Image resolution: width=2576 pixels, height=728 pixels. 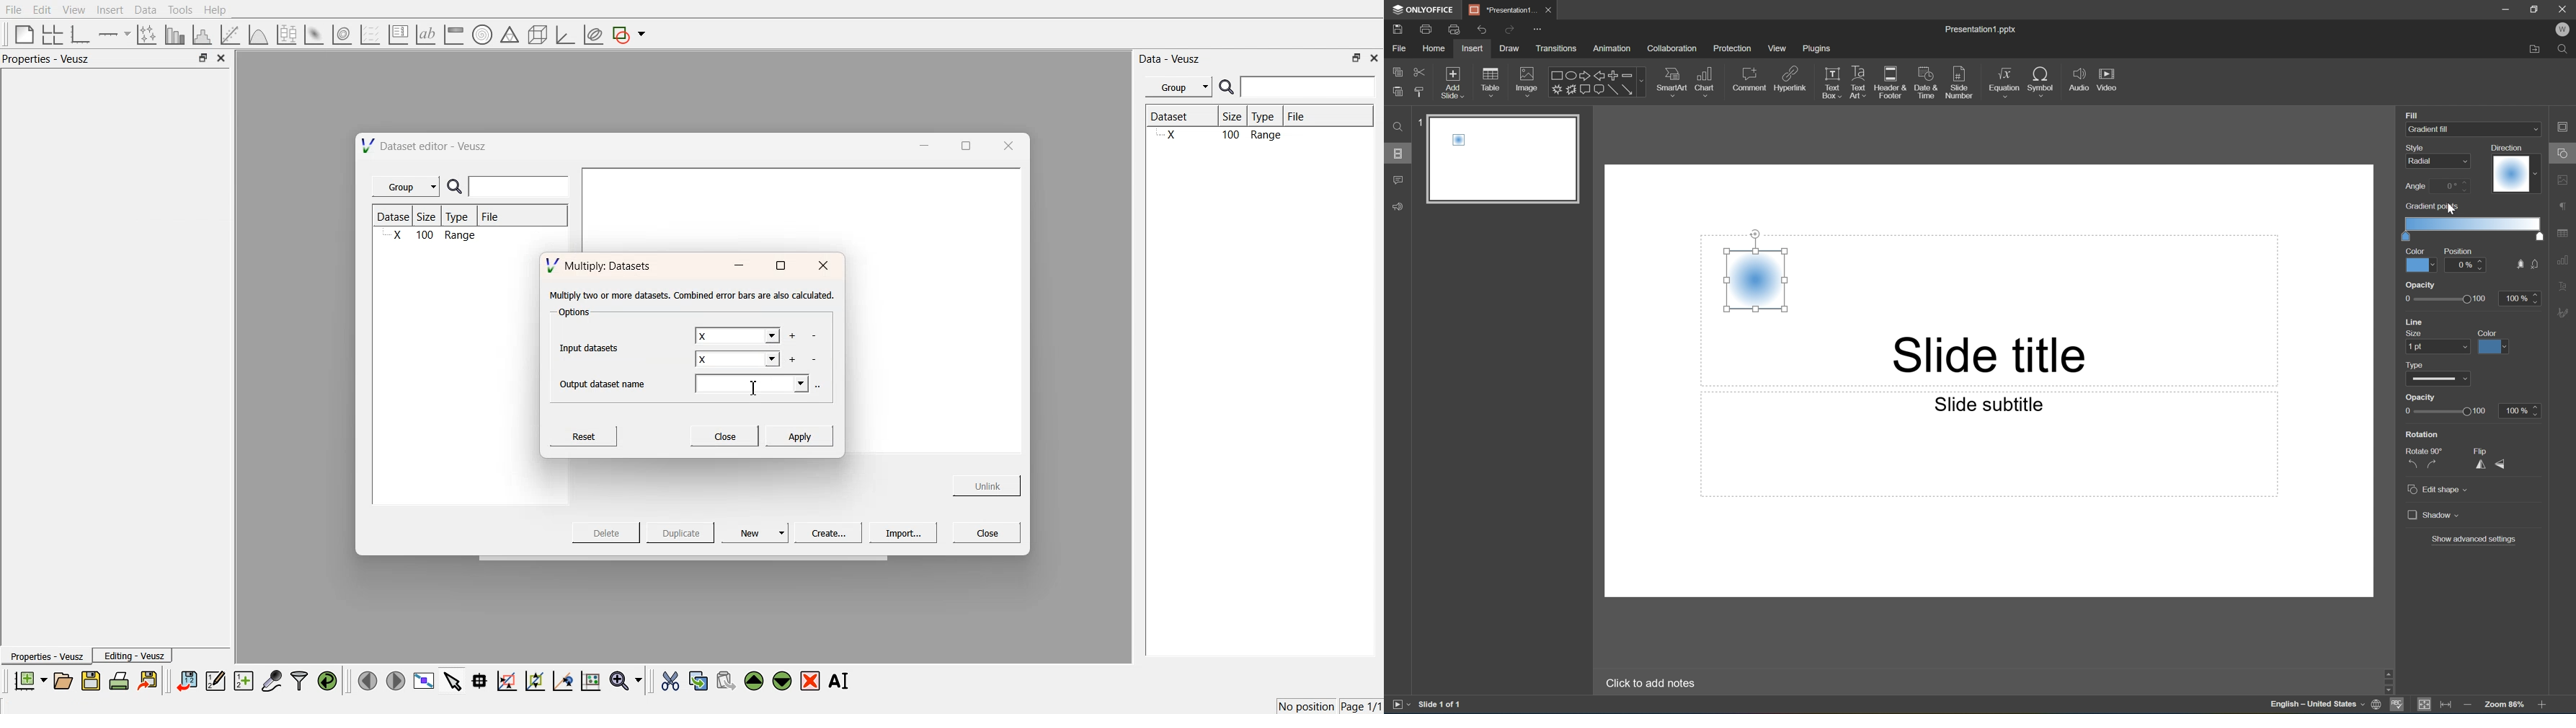 What do you see at coordinates (2006, 356) in the screenshot?
I see `Slide title` at bounding box center [2006, 356].